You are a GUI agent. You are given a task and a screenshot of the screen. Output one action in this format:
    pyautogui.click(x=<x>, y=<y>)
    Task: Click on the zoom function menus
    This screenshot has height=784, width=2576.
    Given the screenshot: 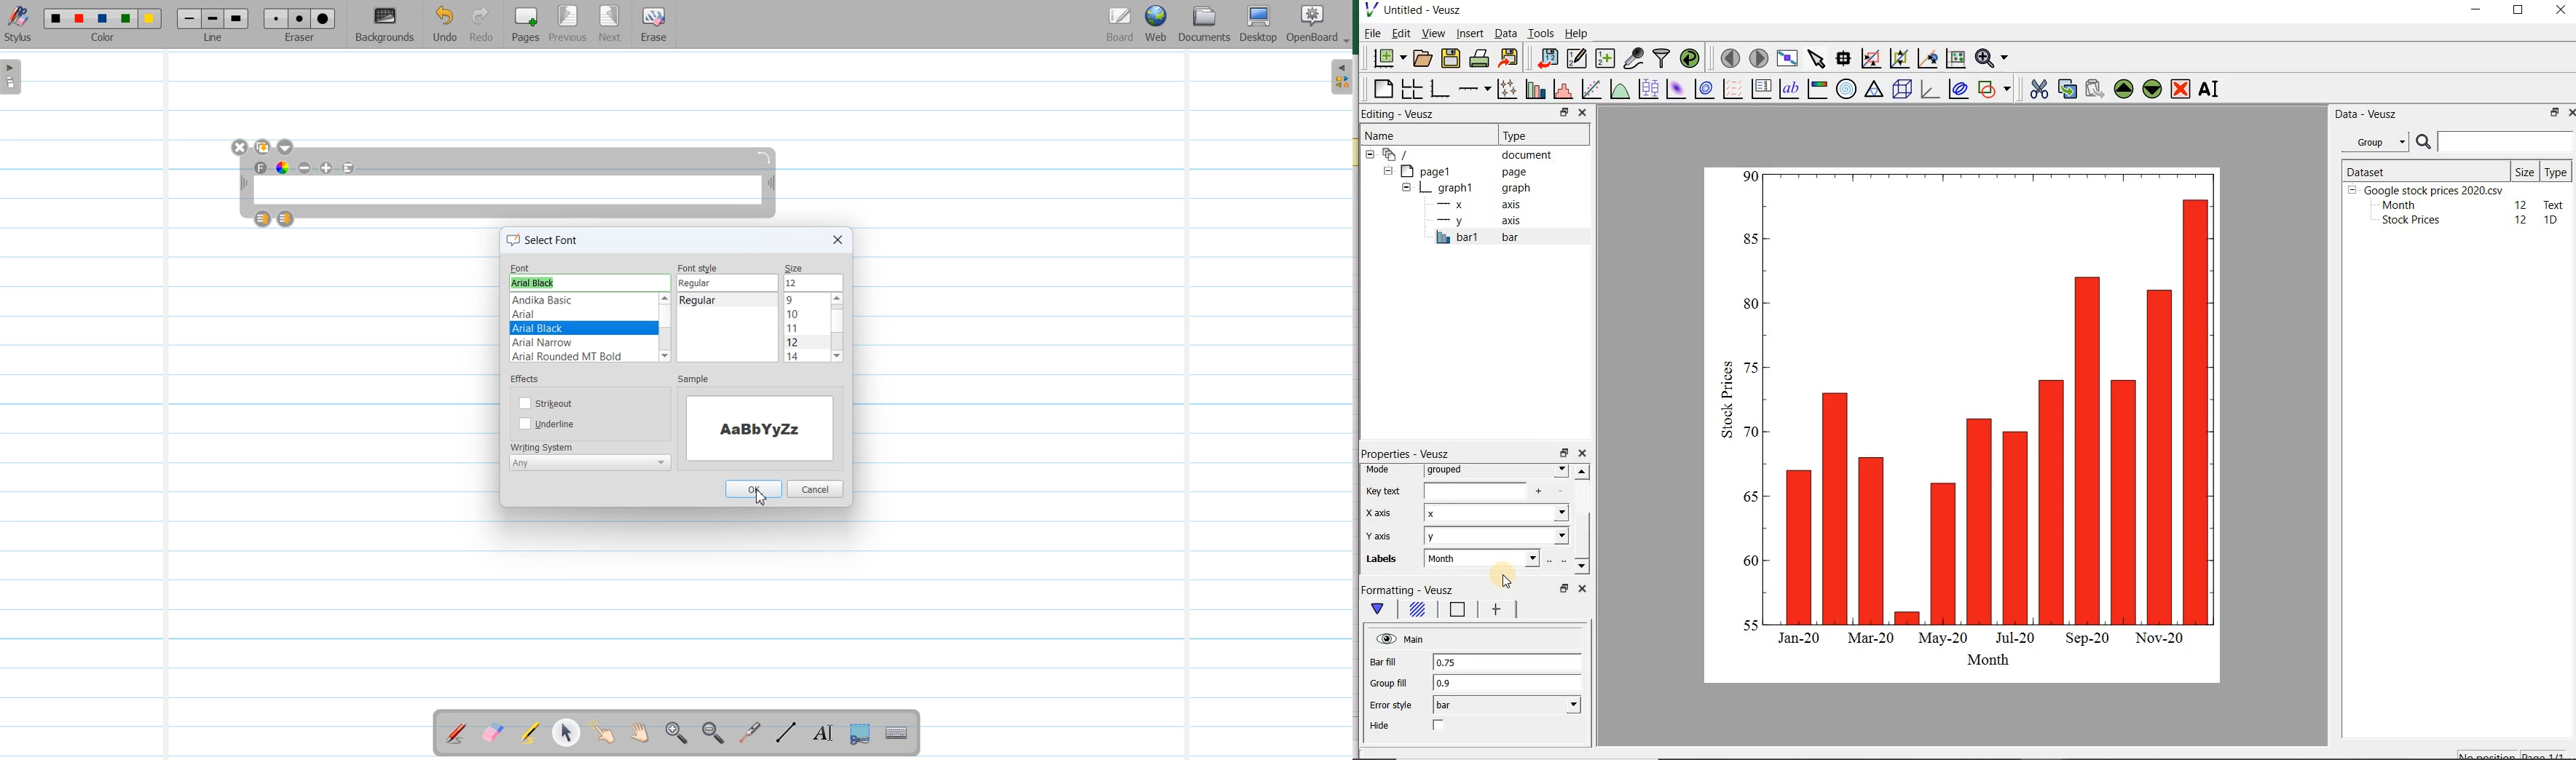 What is the action you would take?
    pyautogui.click(x=1994, y=59)
    